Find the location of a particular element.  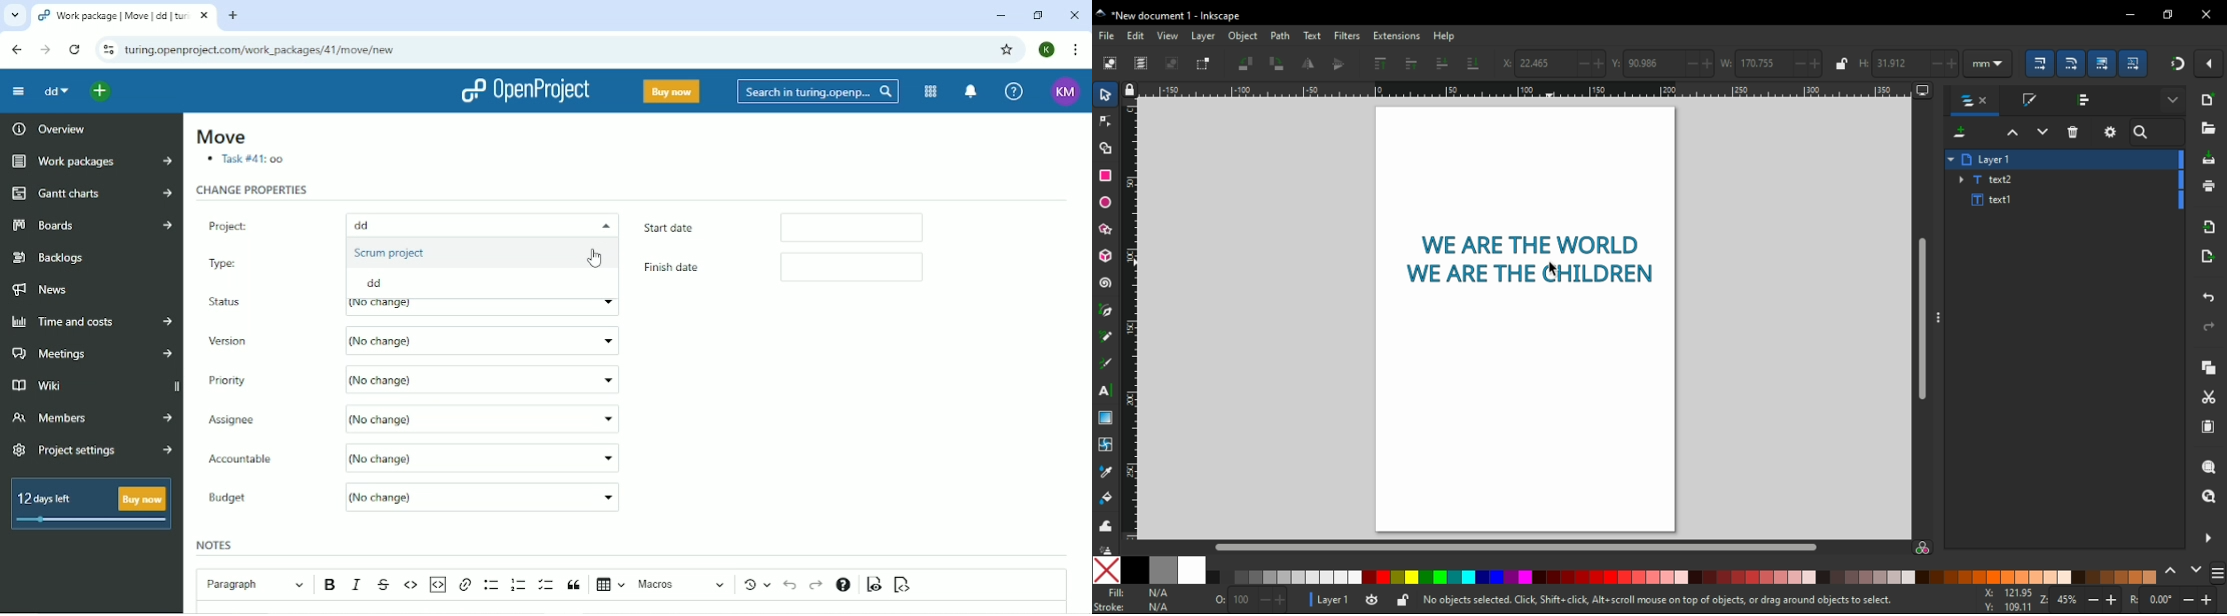

save is located at coordinates (2209, 160).